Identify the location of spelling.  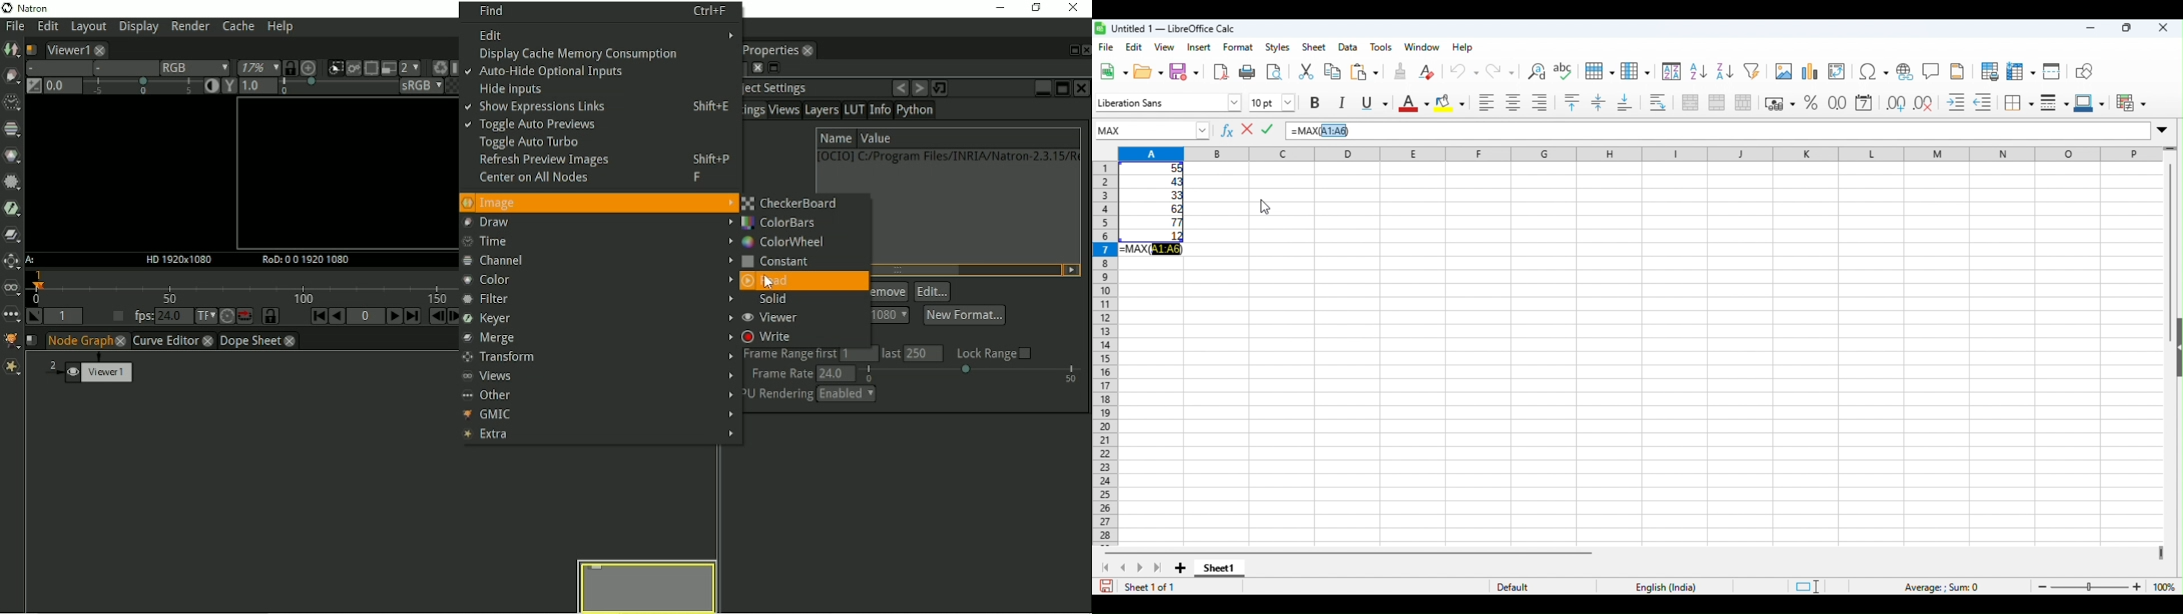
(1565, 70).